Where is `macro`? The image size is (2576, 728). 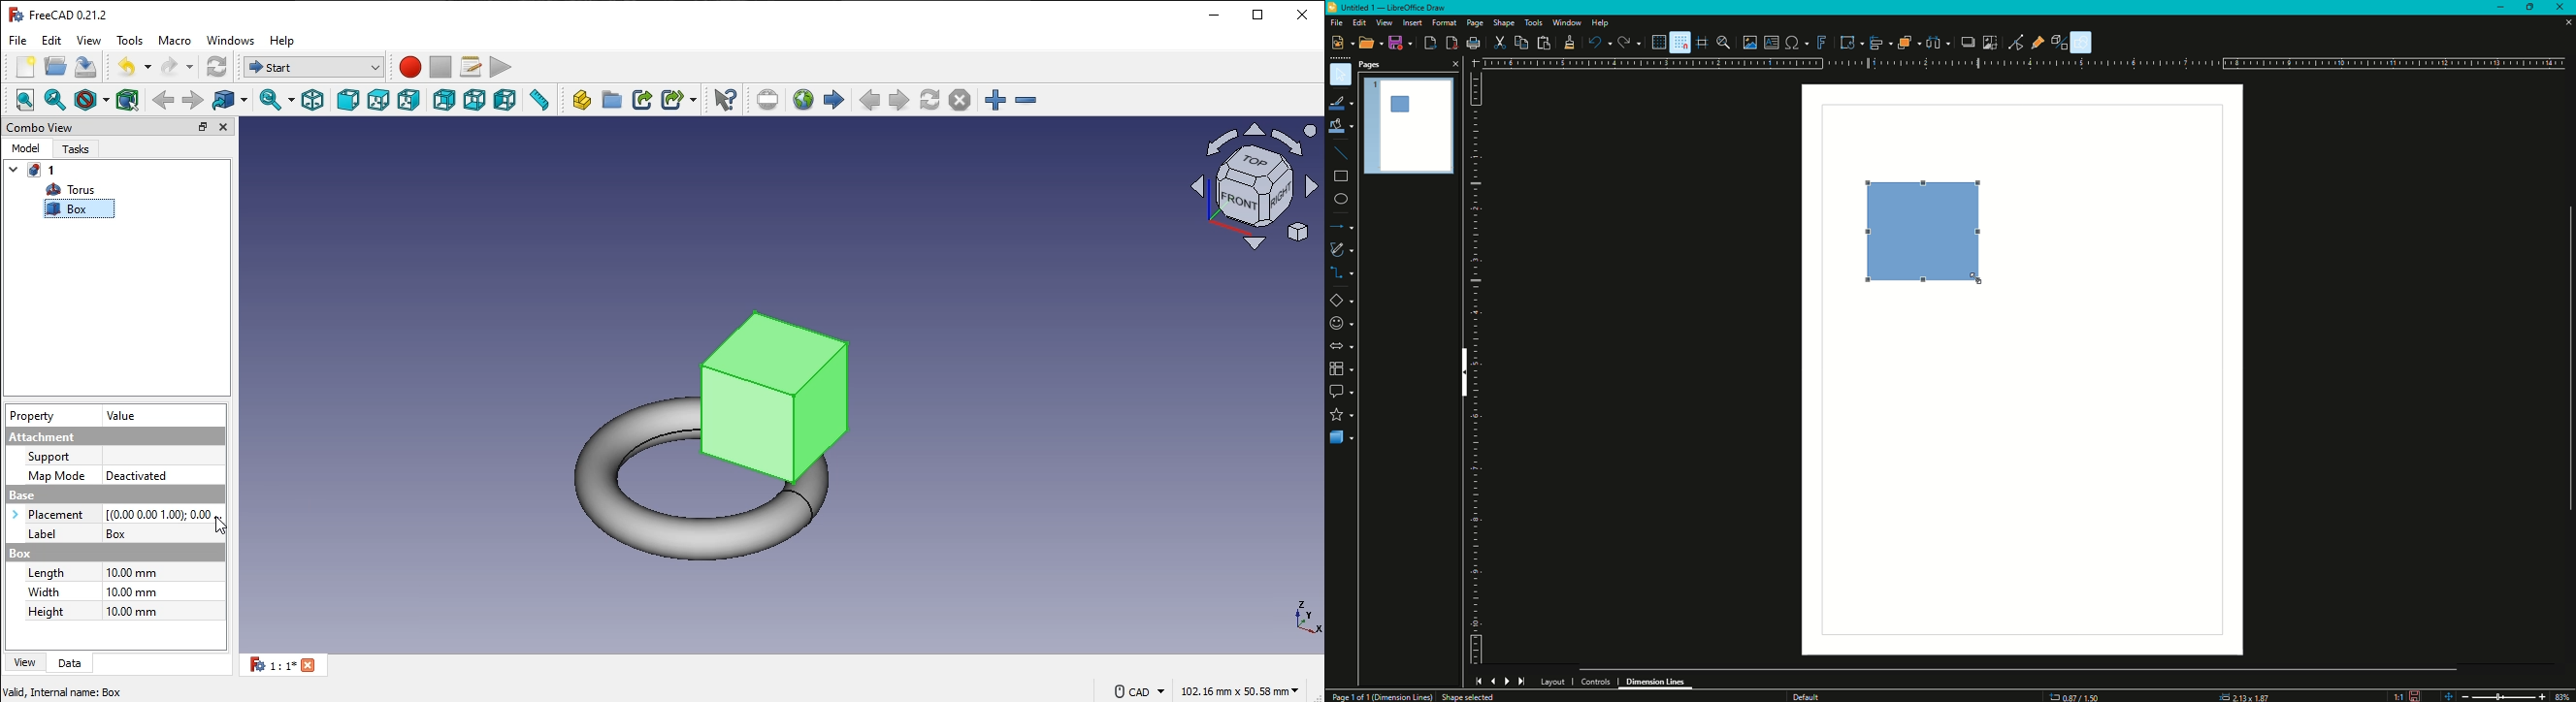
macro is located at coordinates (176, 43).